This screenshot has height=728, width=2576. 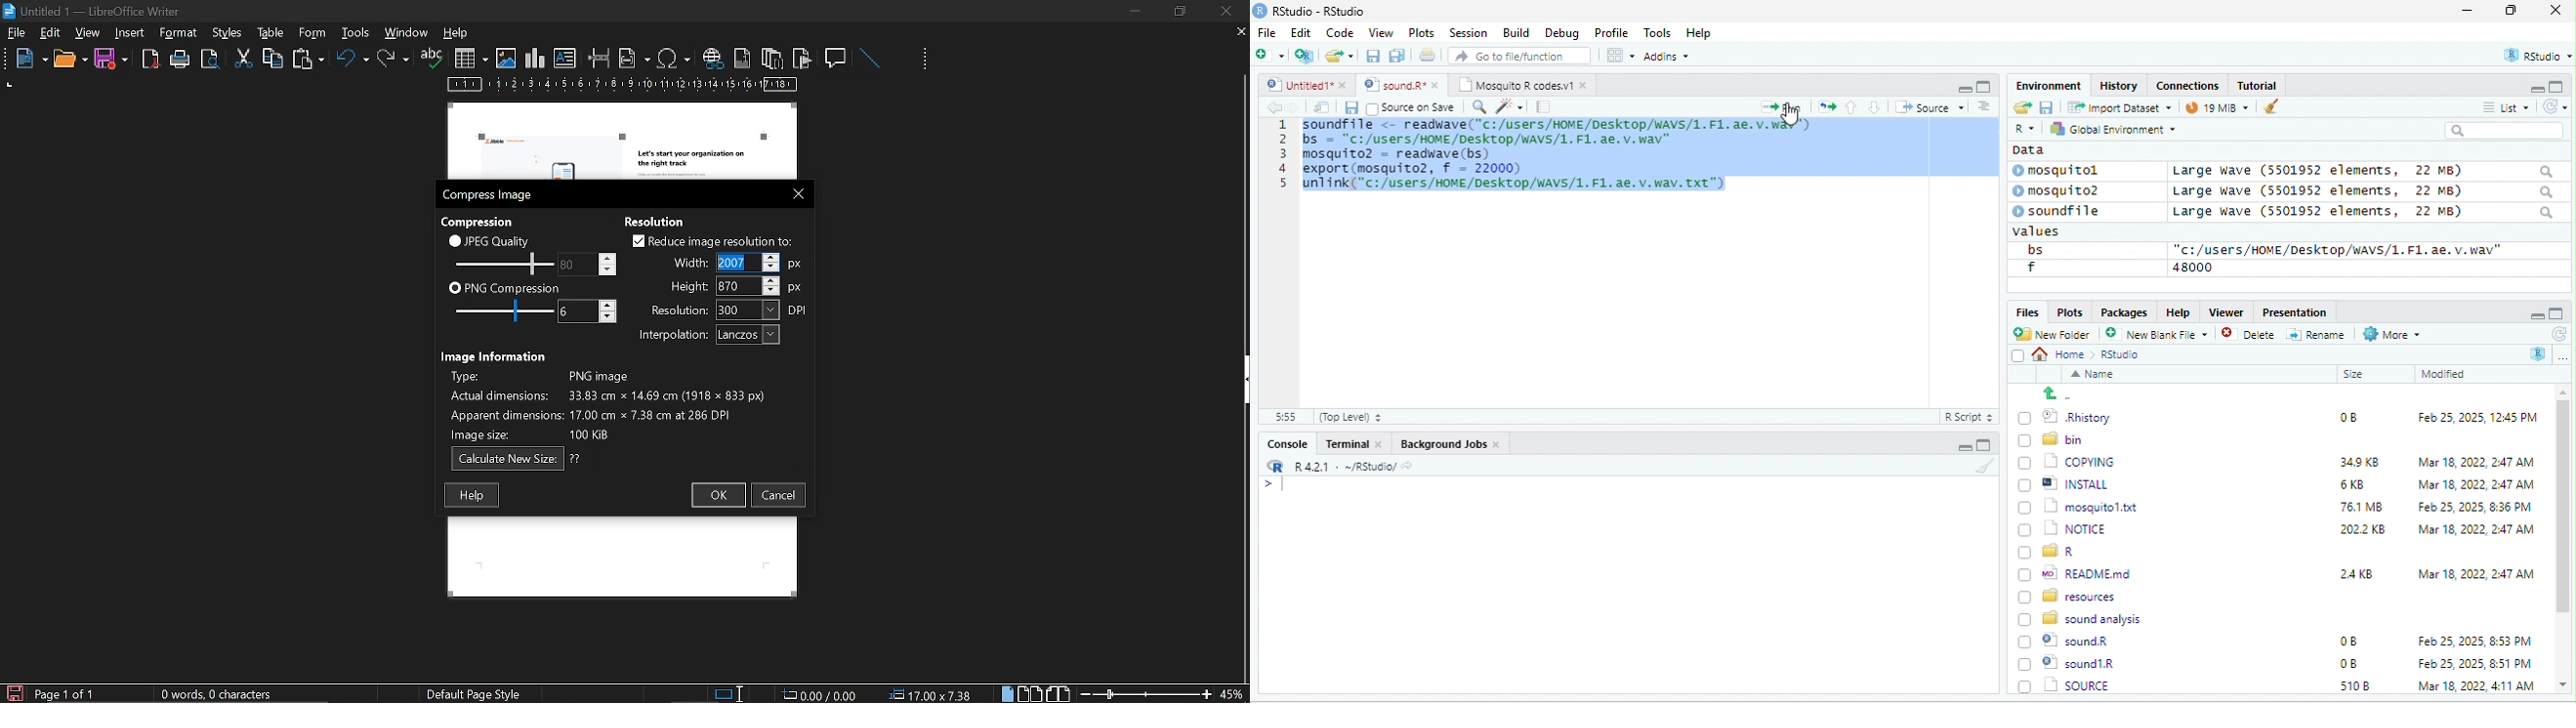 What do you see at coordinates (2031, 268) in the screenshot?
I see `f` at bounding box center [2031, 268].